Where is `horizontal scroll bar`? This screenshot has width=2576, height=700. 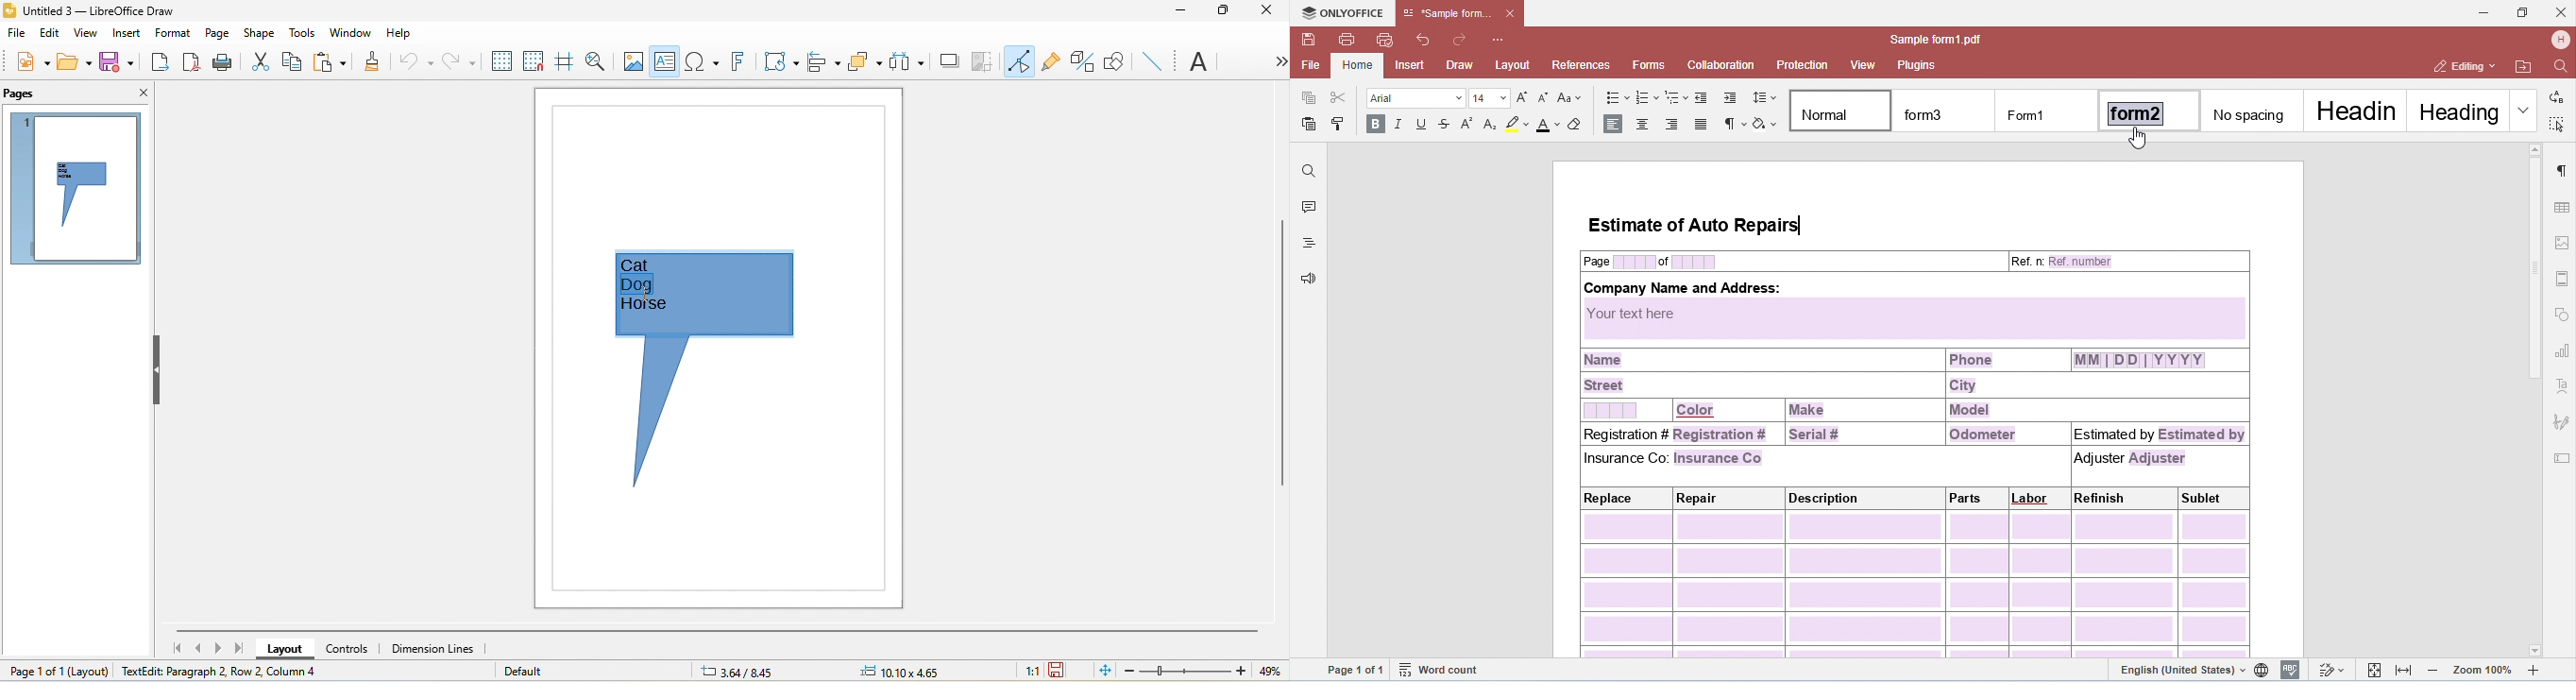 horizontal scroll bar is located at coordinates (720, 629).